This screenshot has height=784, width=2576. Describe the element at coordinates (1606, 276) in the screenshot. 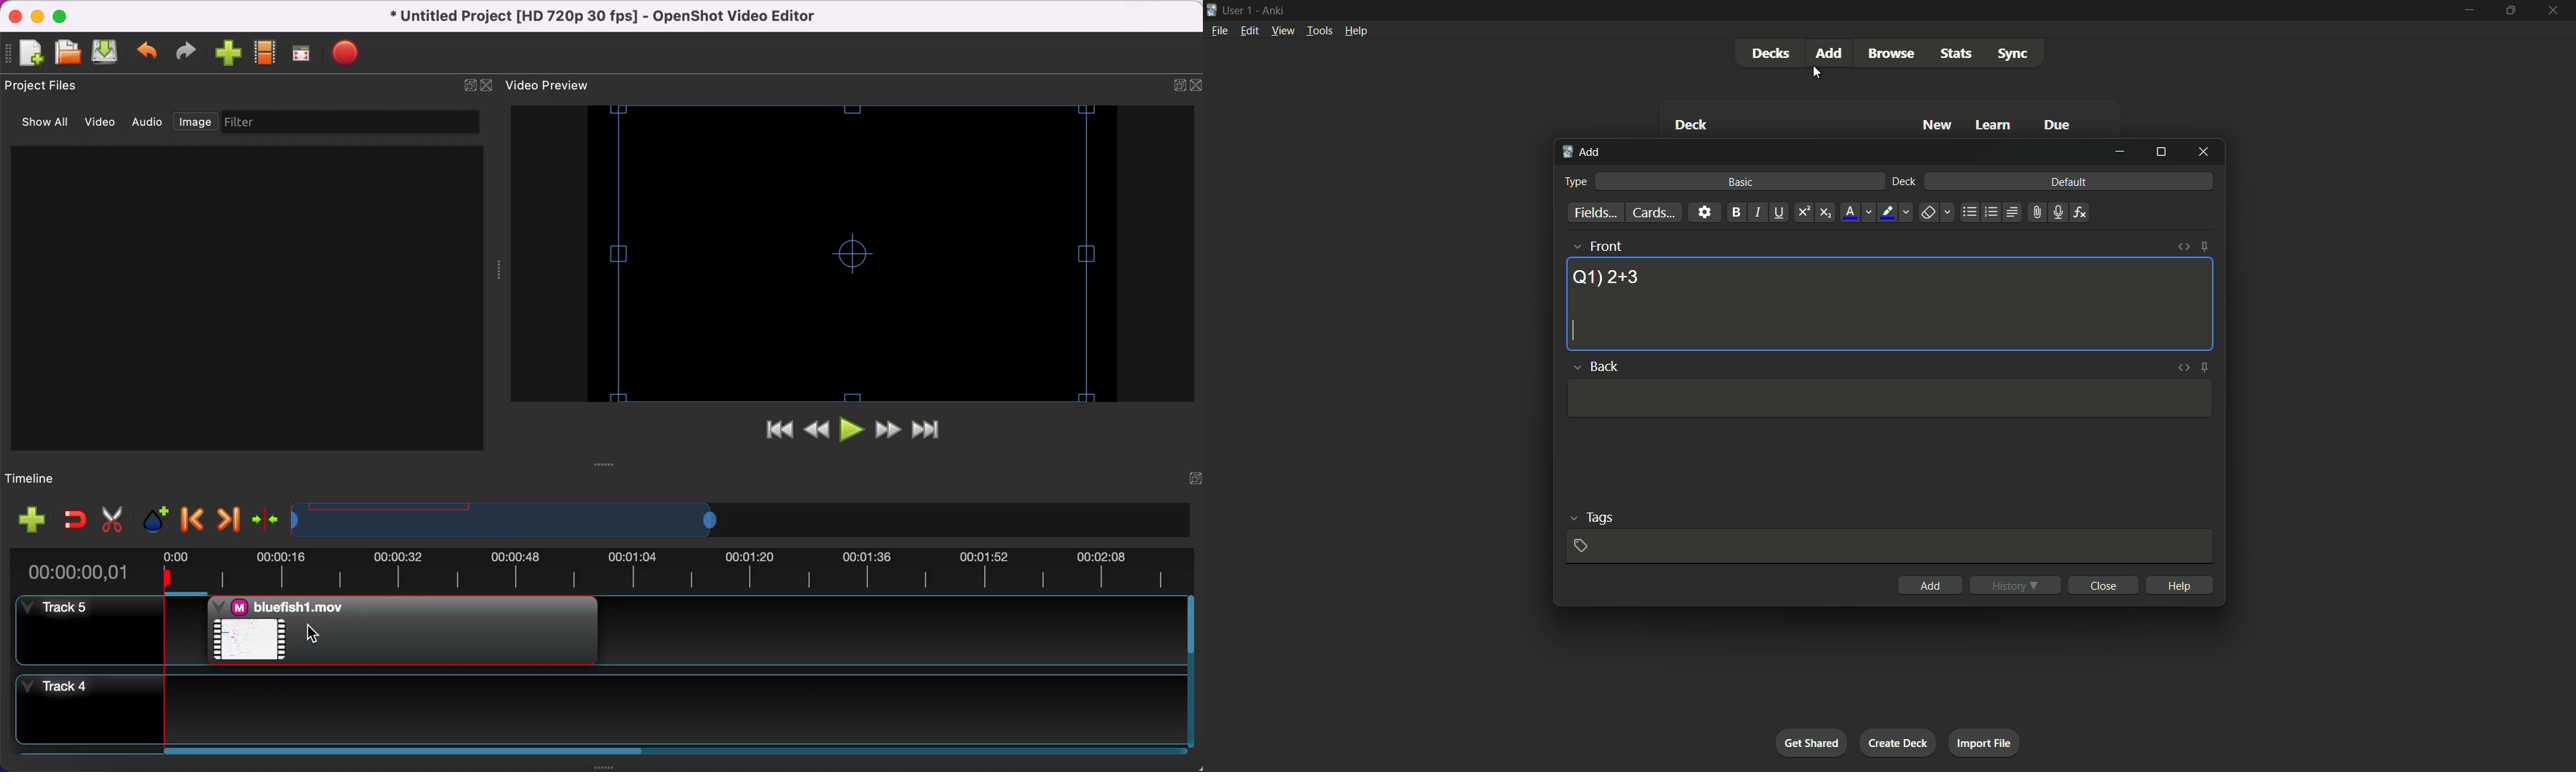

I see `question` at that location.